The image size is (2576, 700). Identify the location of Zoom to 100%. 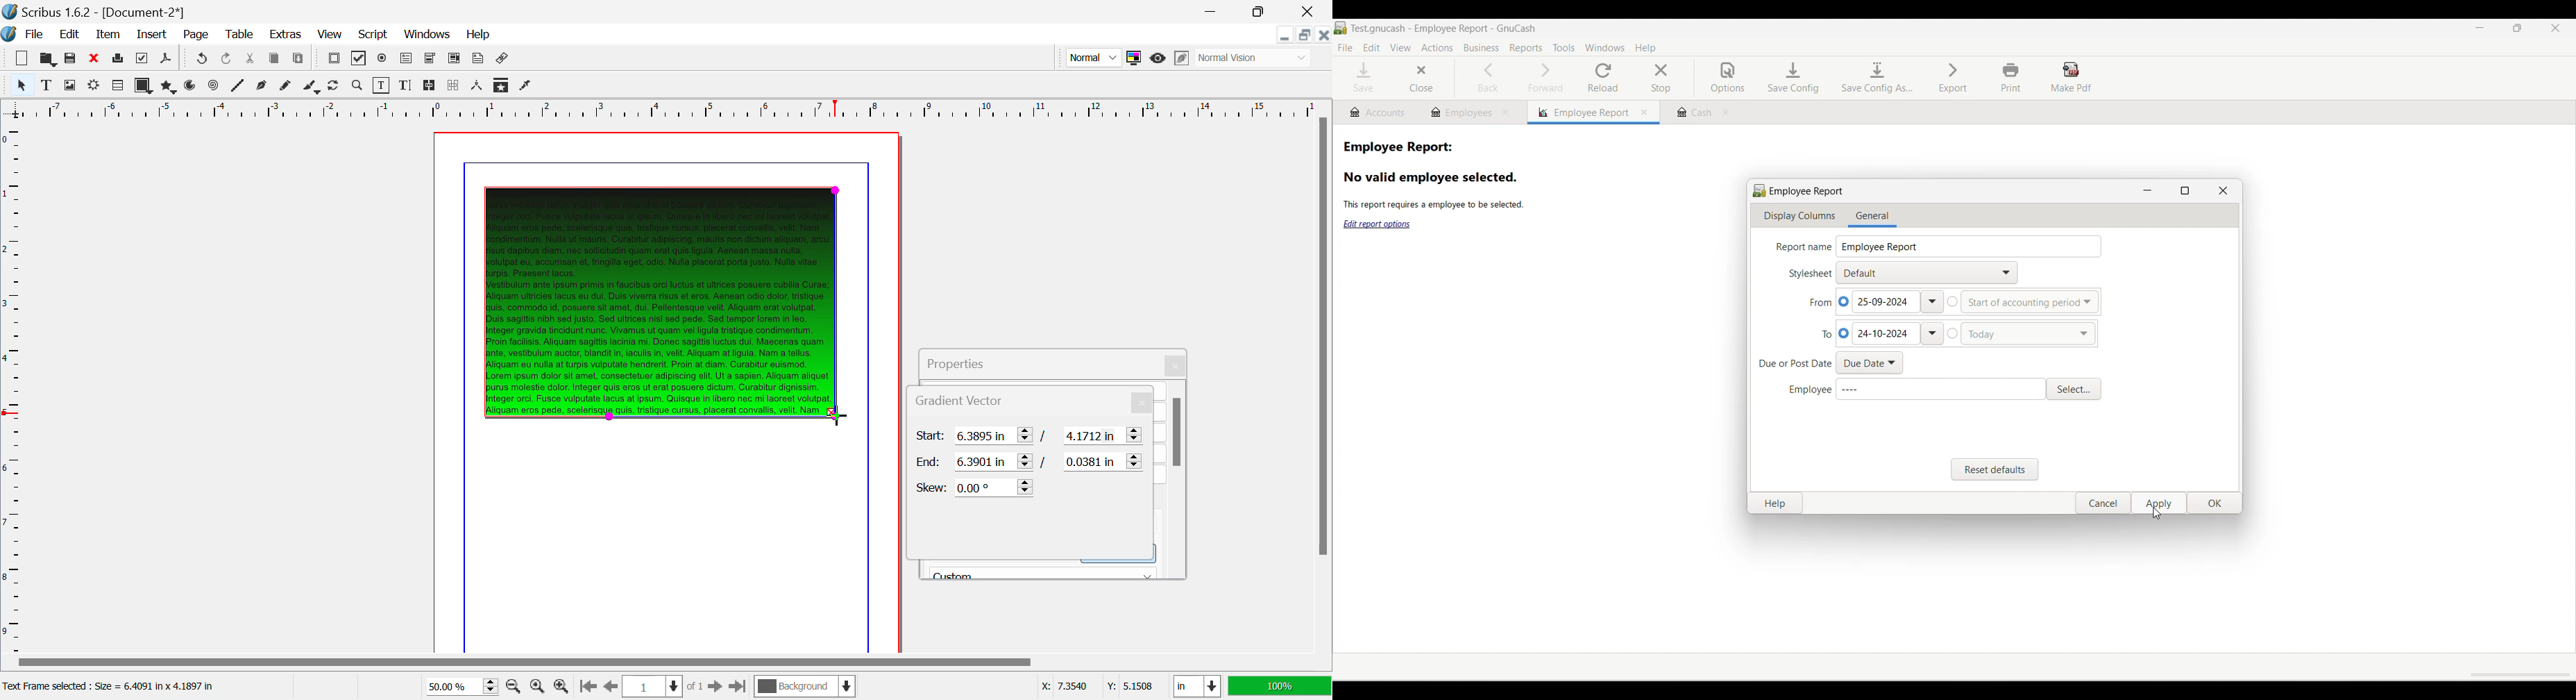
(537, 686).